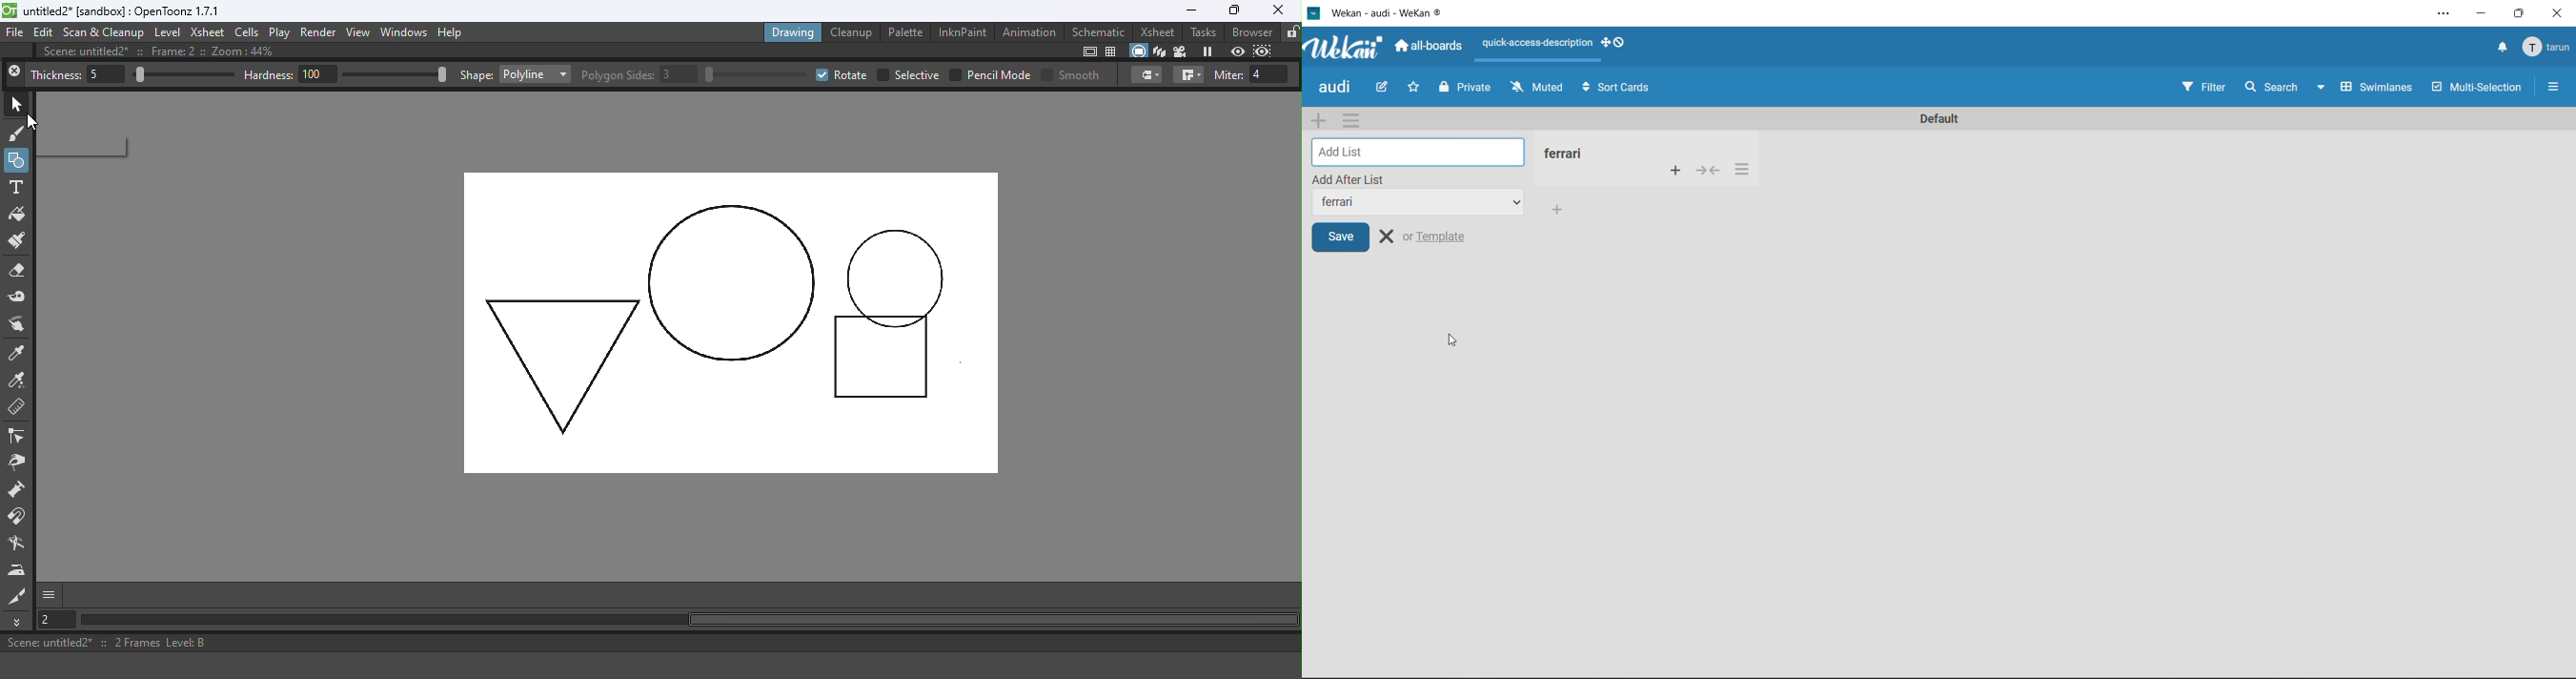 The height and width of the screenshot is (700, 2576). What do you see at coordinates (2560, 14) in the screenshot?
I see `close` at bounding box center [2560, 14].